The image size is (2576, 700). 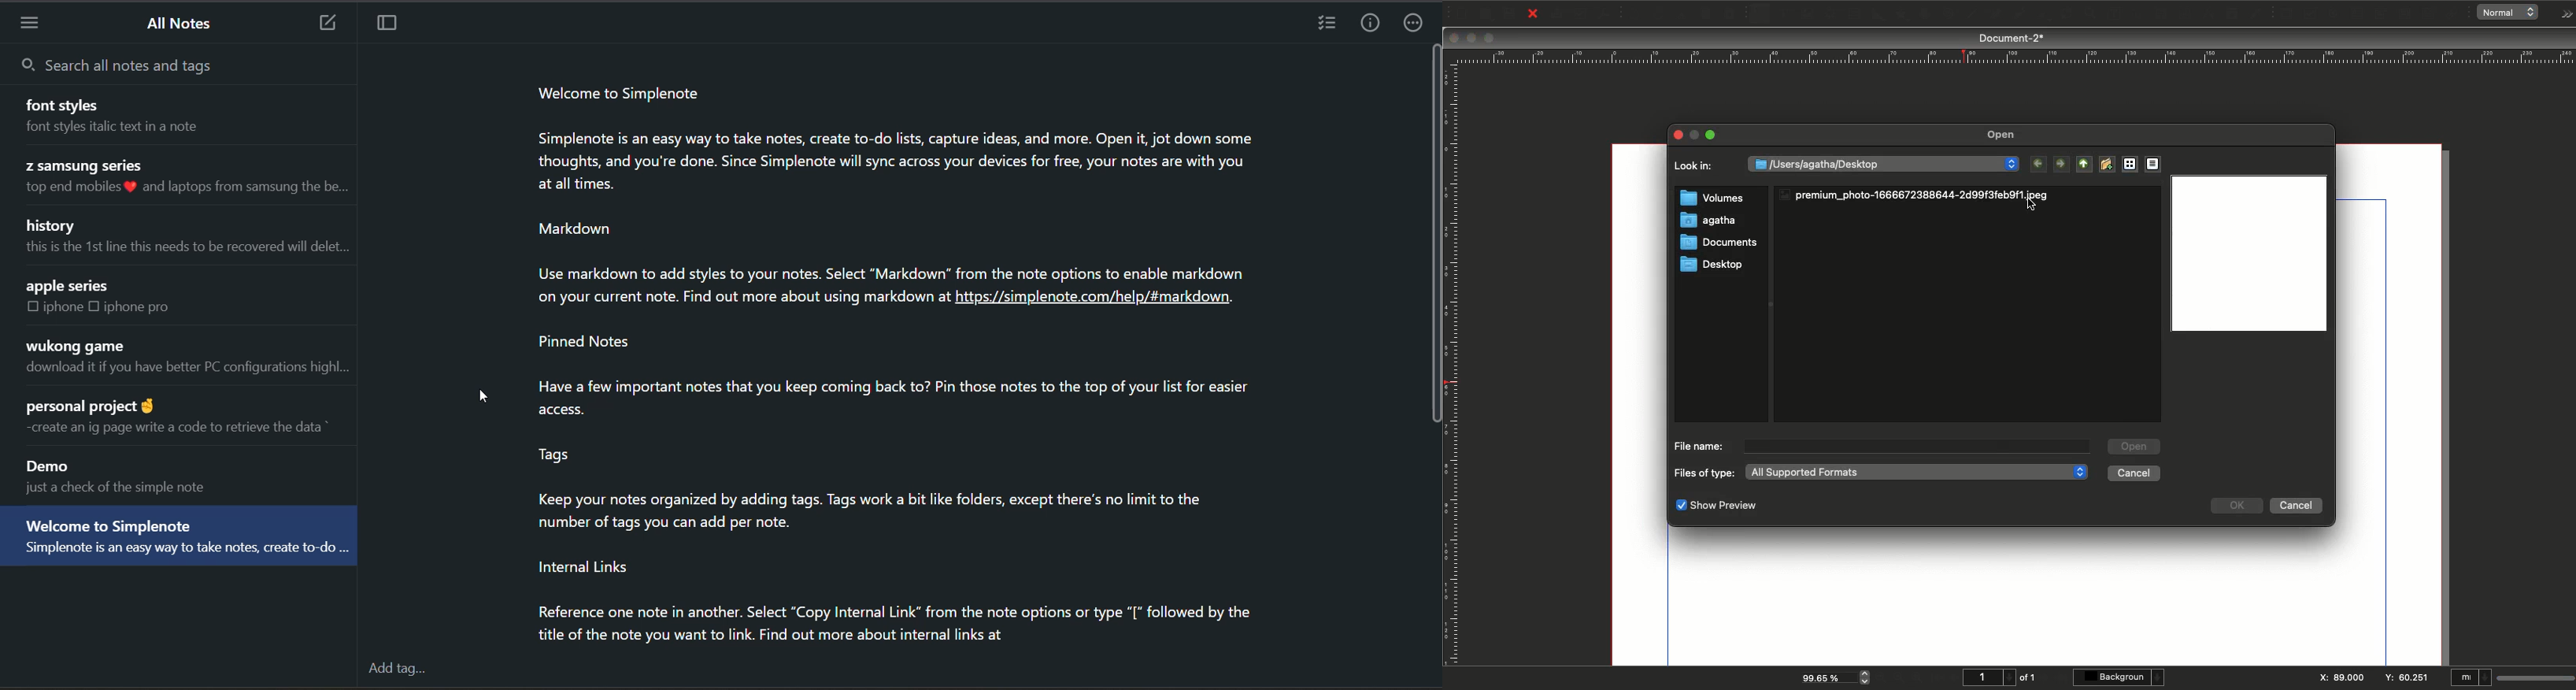 I want to click on PDF text field, so click(x=2356, y=14).